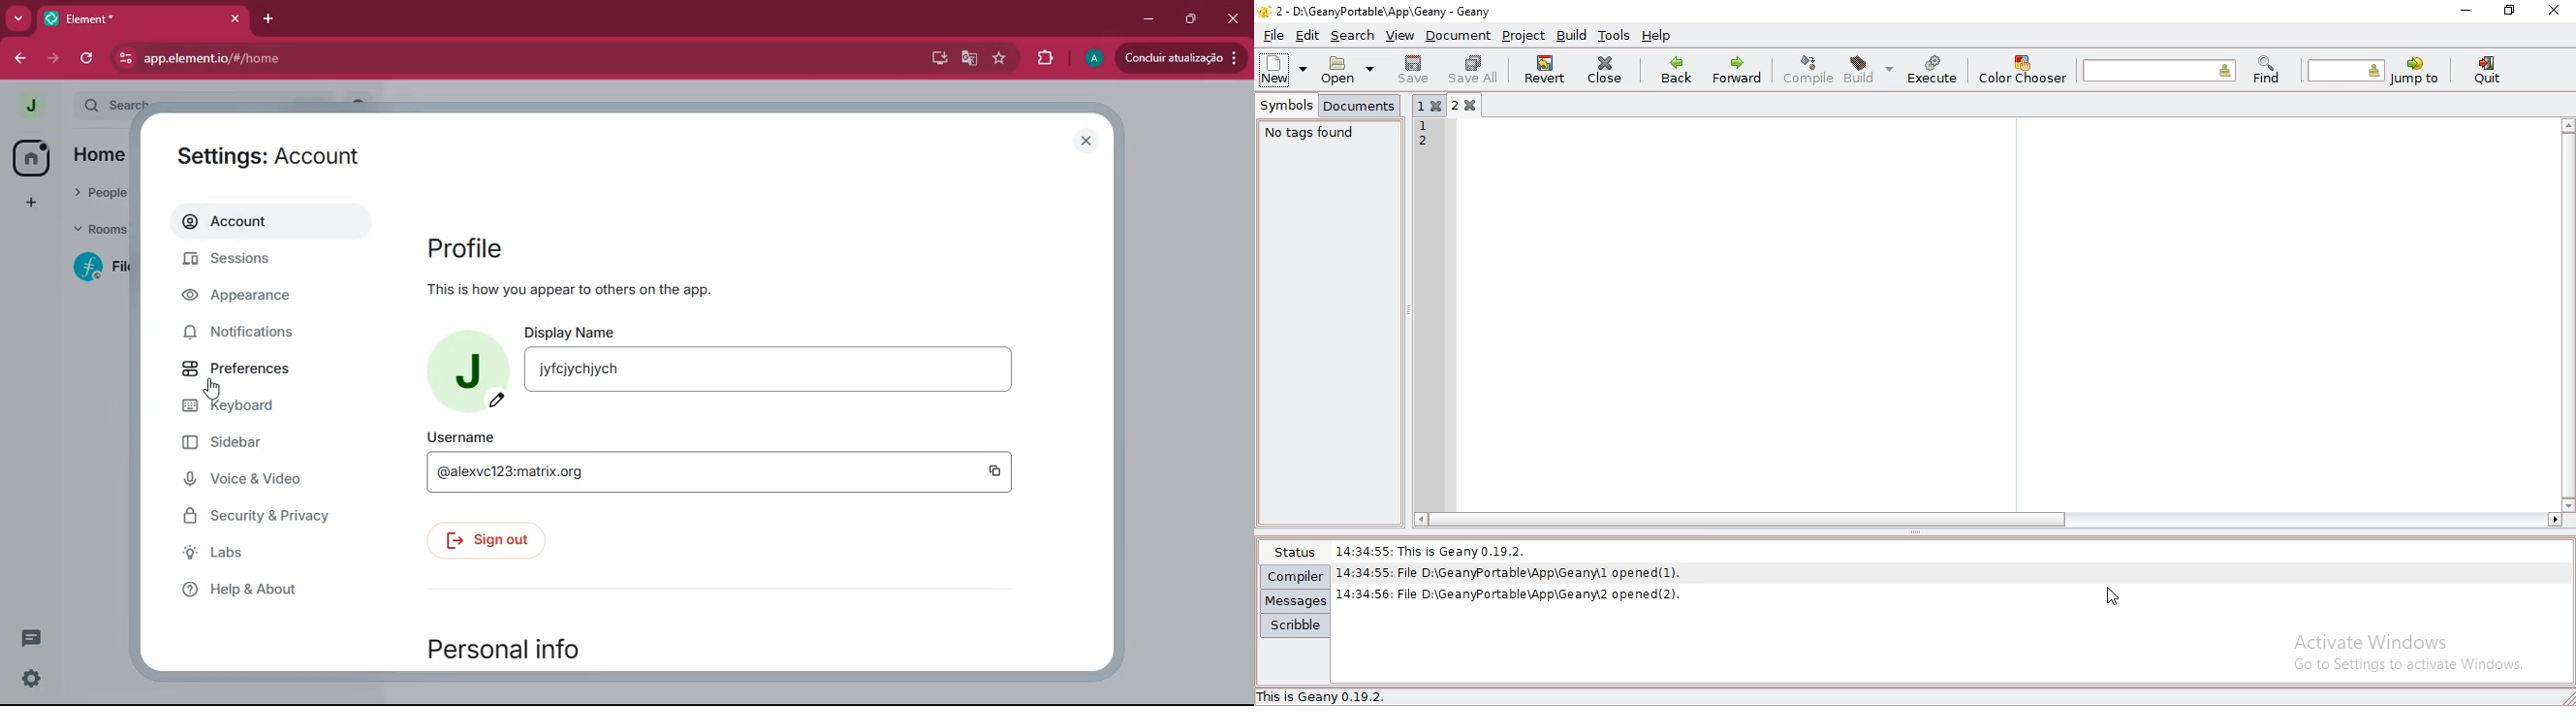 The height and width of the screenshot is (728, 2576). What do you see at coordinates (254, 408) in the screenshot?
I see `keyboard` at bounding box center [254, 408].